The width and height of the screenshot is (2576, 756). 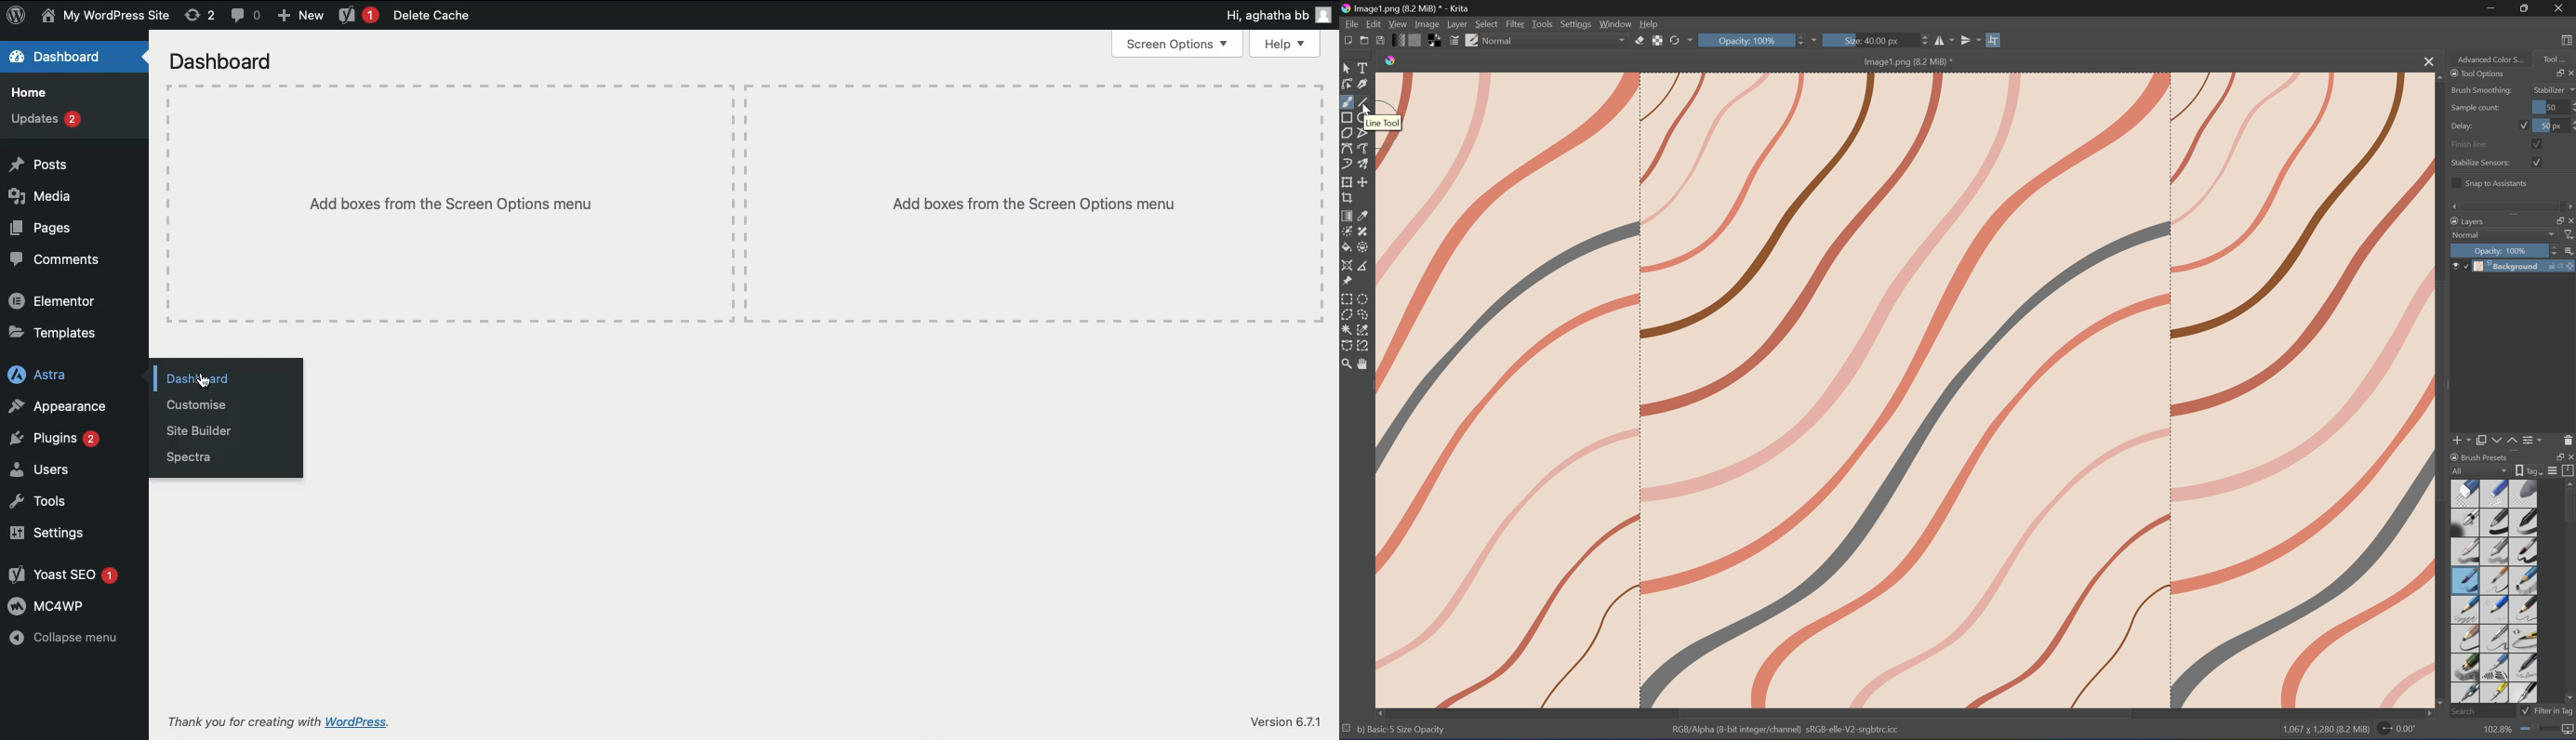 I want to click on Restore Down, so click(x=2555, y=456).